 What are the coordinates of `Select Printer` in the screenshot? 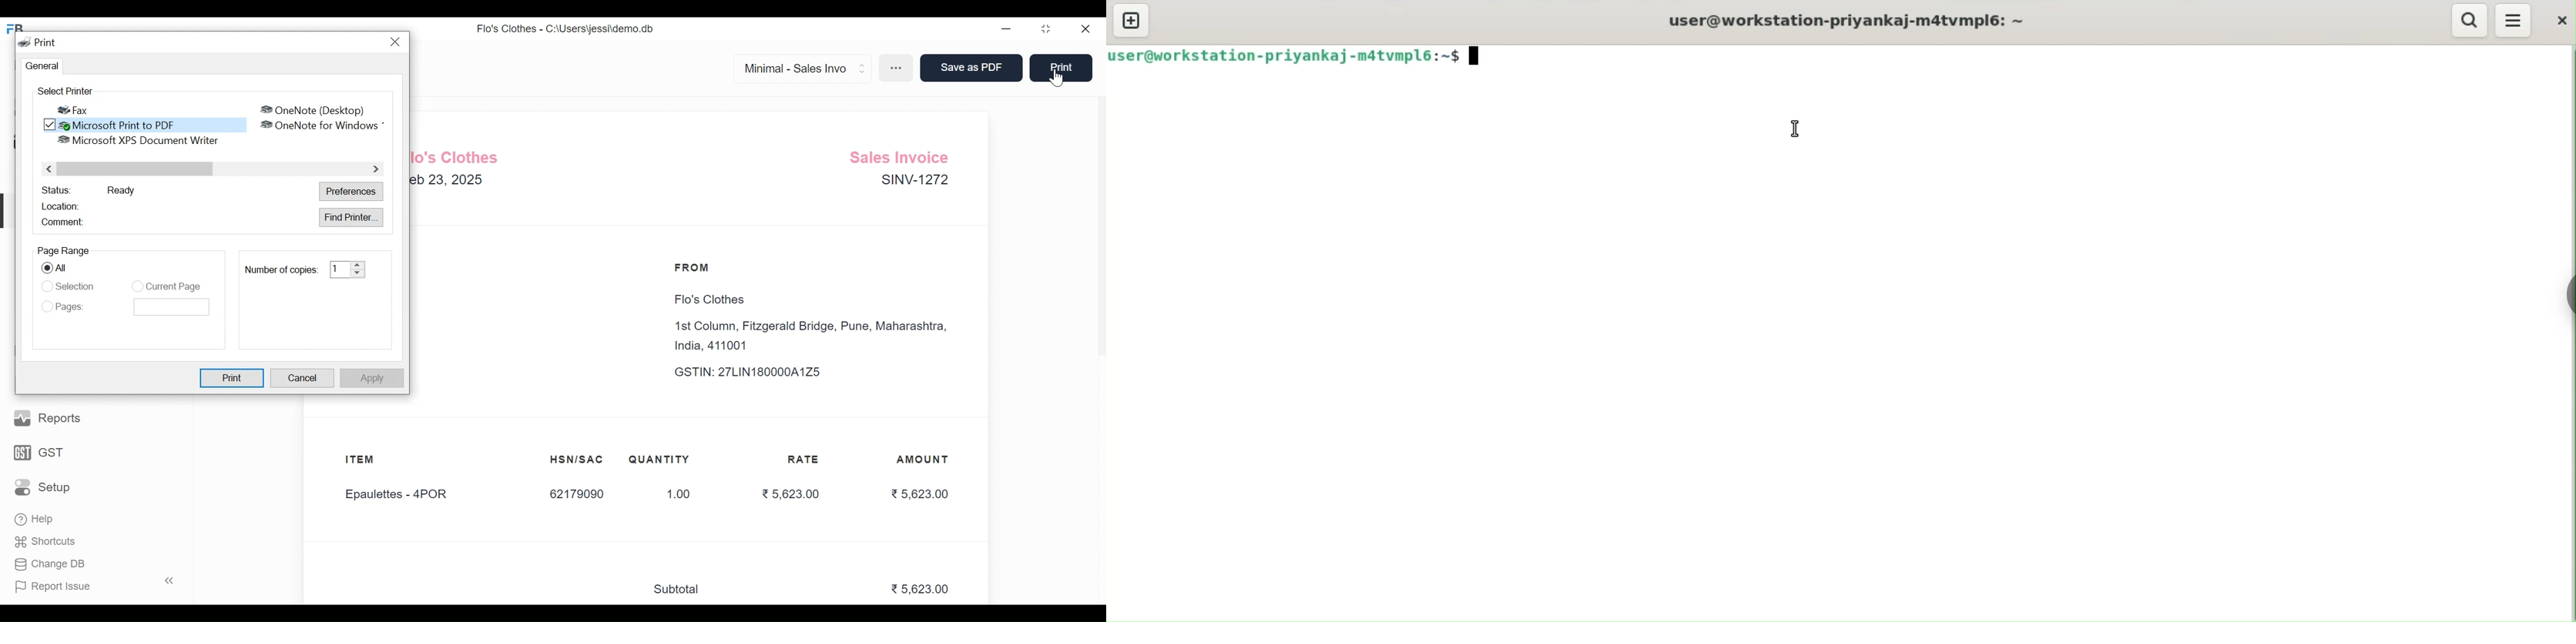 It's located at (63, 91).